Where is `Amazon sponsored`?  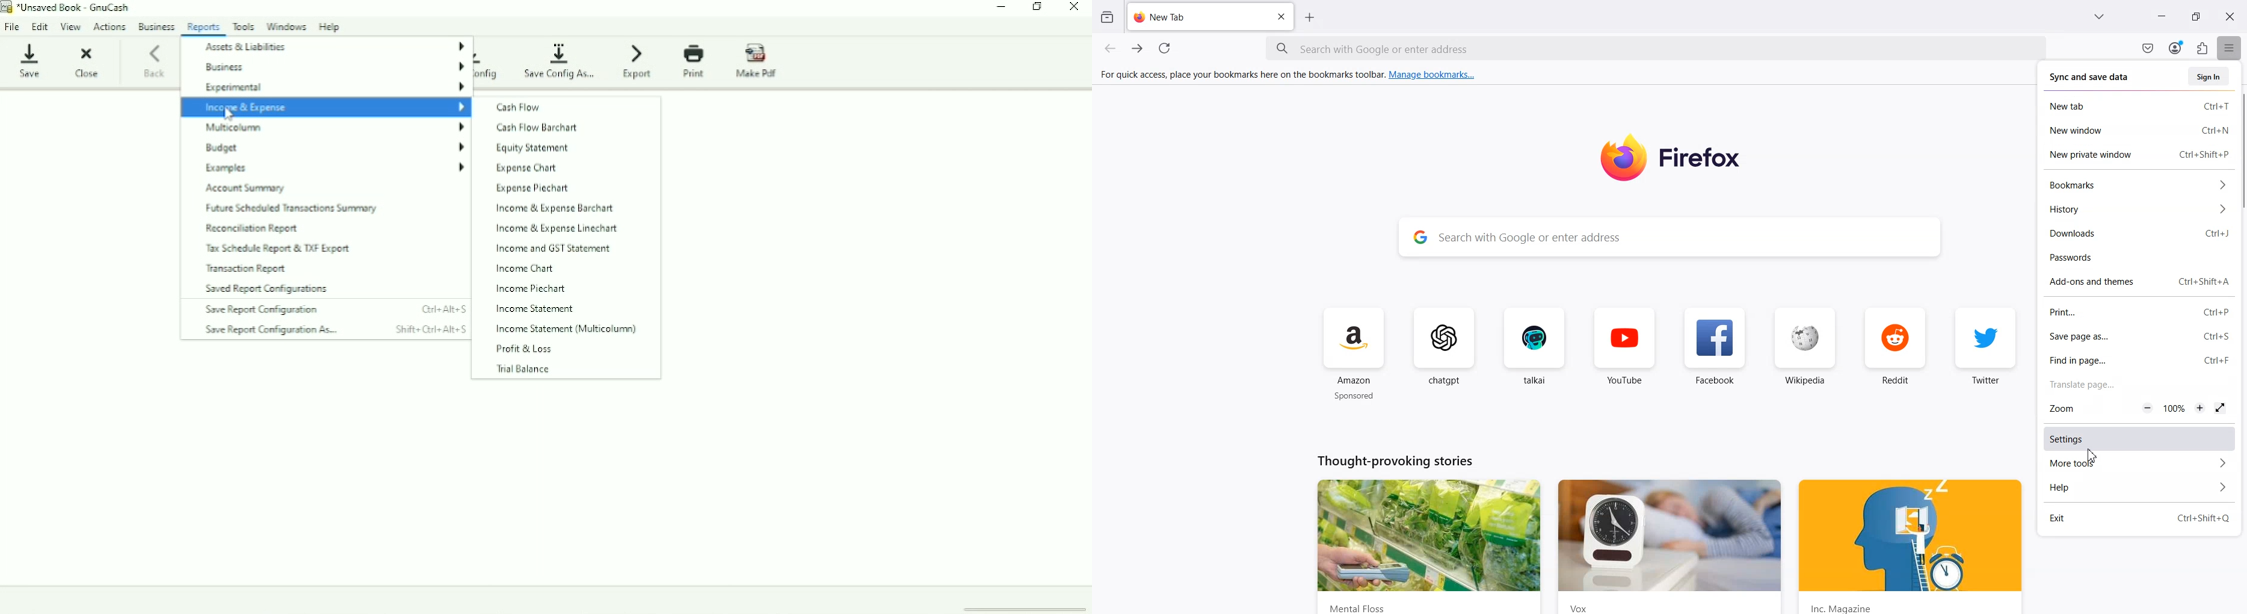 Amazon sponsored is located at coordinates (1355, 355).